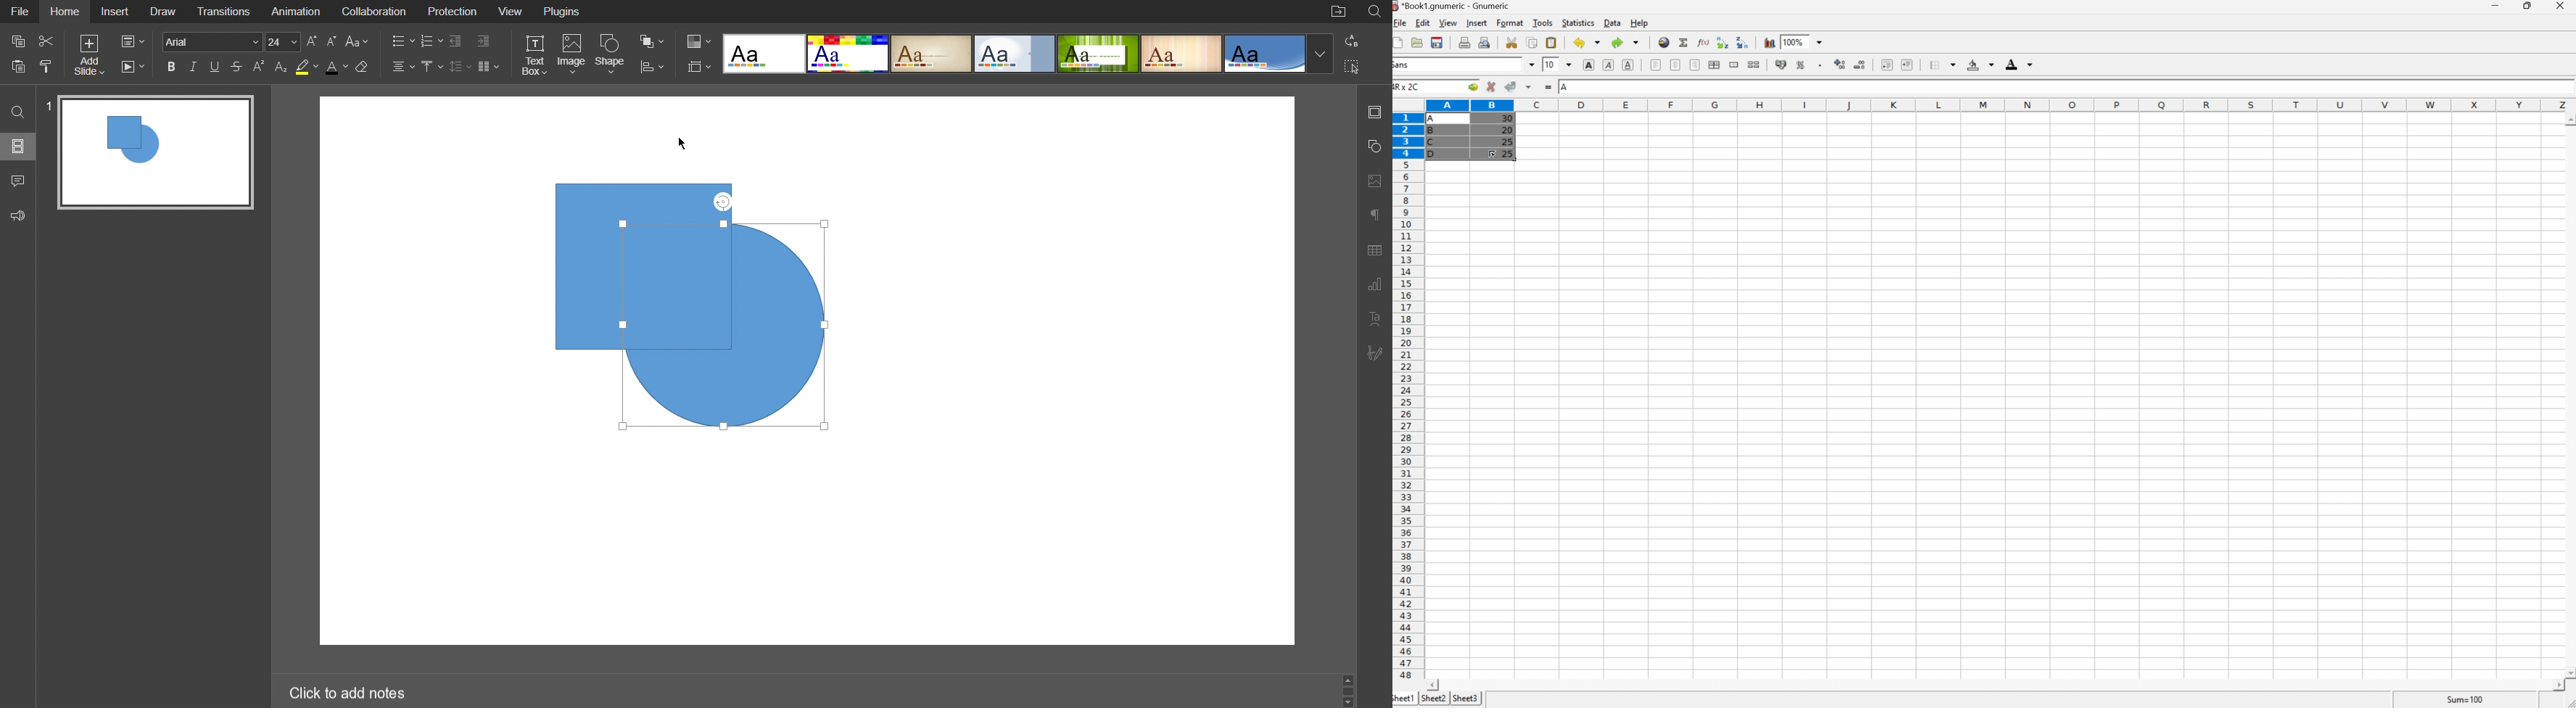 This screenshot has height=728, width=2576. I want to click on 10, so click(1550, 64).